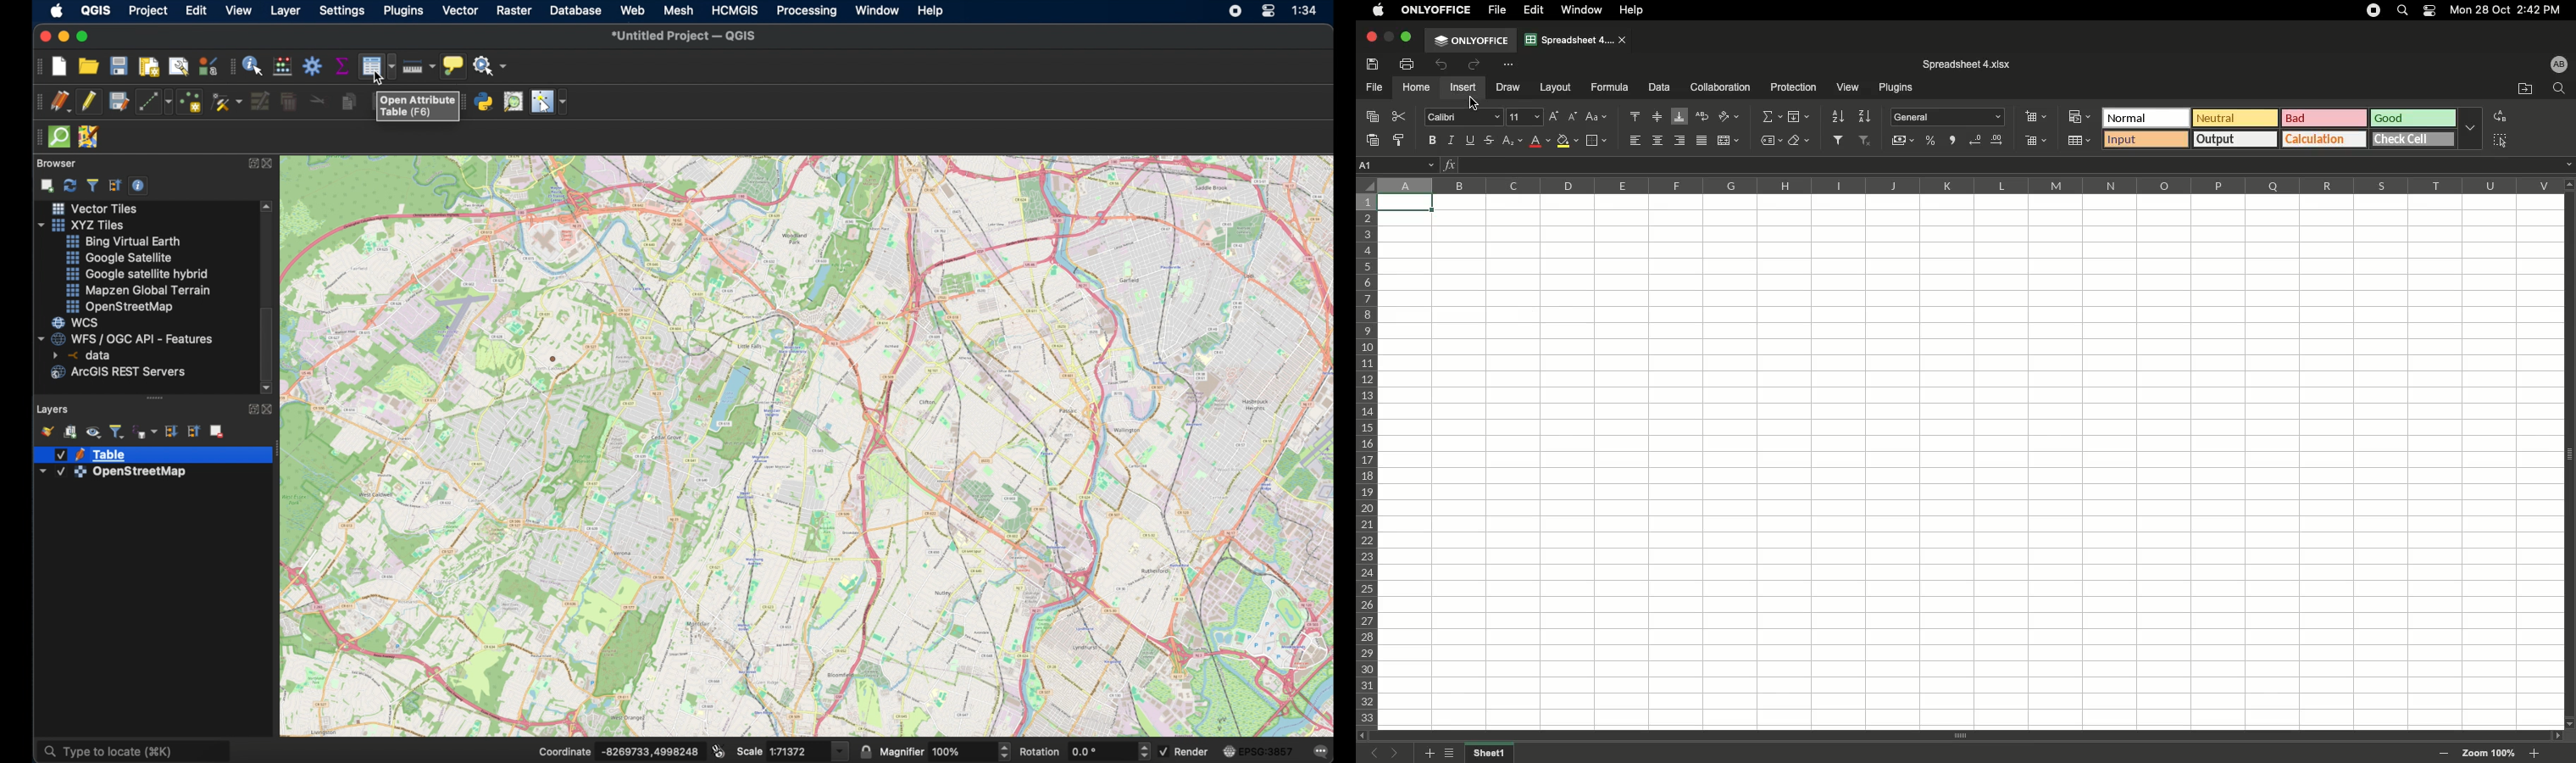 The image size is (2576, 784). I want to click on Accounting style, so click(1904, 142).